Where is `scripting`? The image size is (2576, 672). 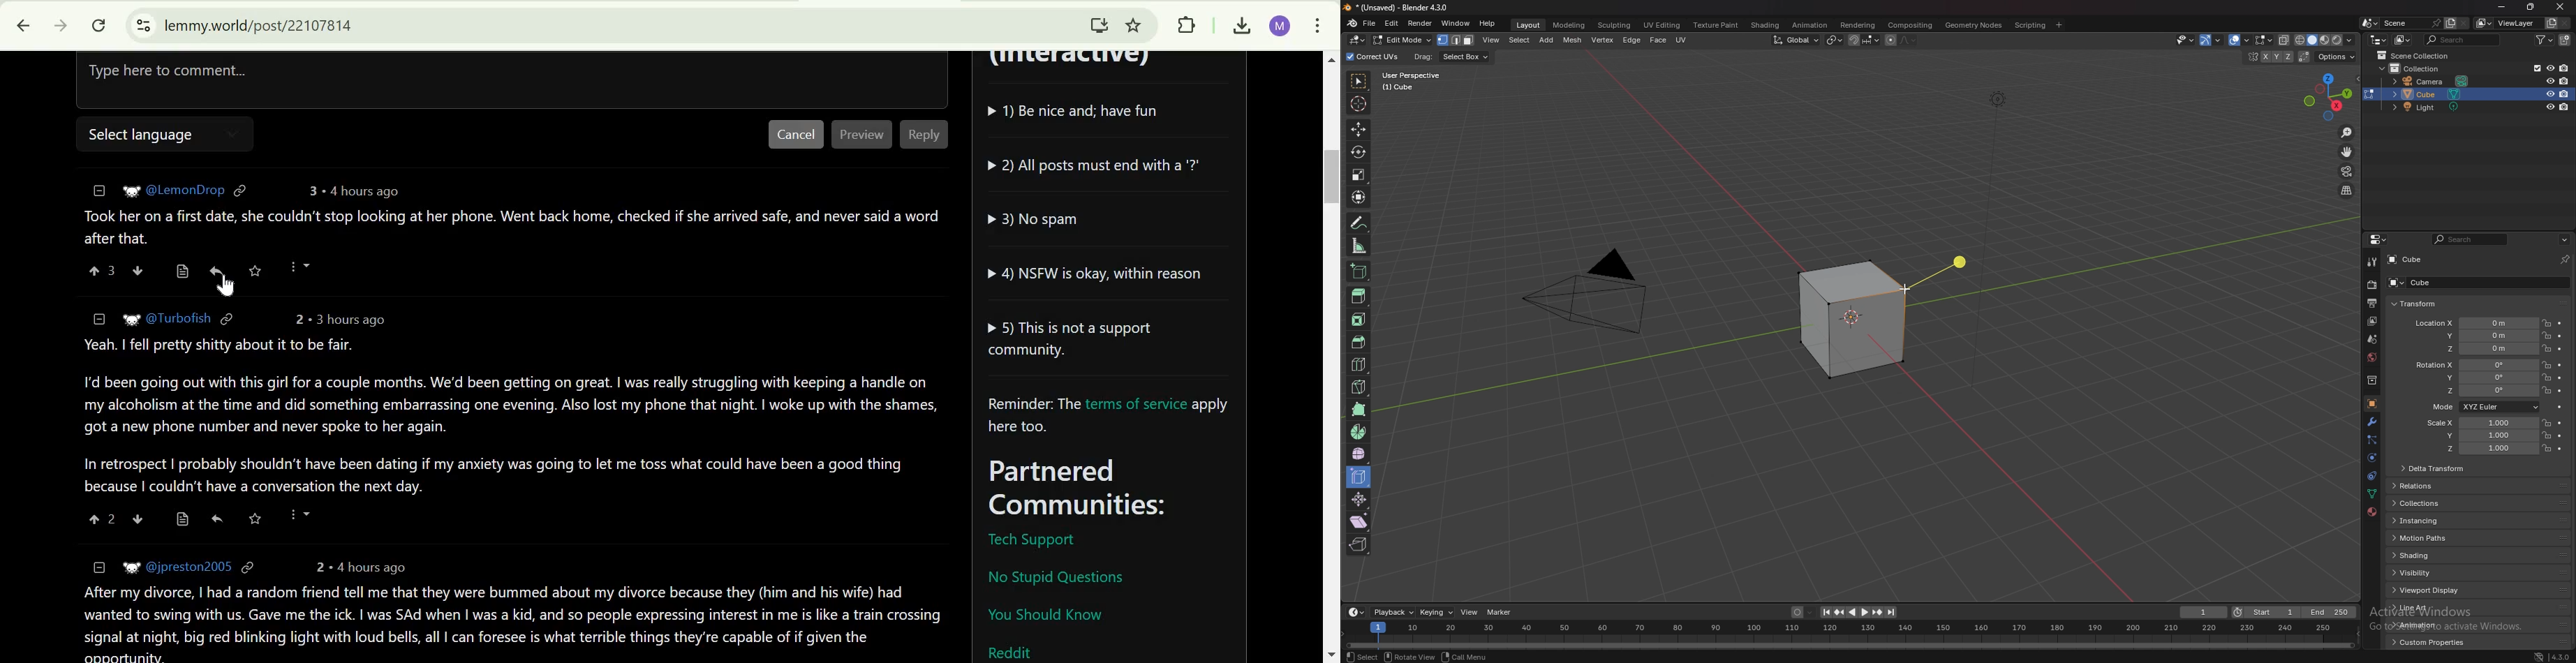 scripting is located at coordinates (2029, 25).